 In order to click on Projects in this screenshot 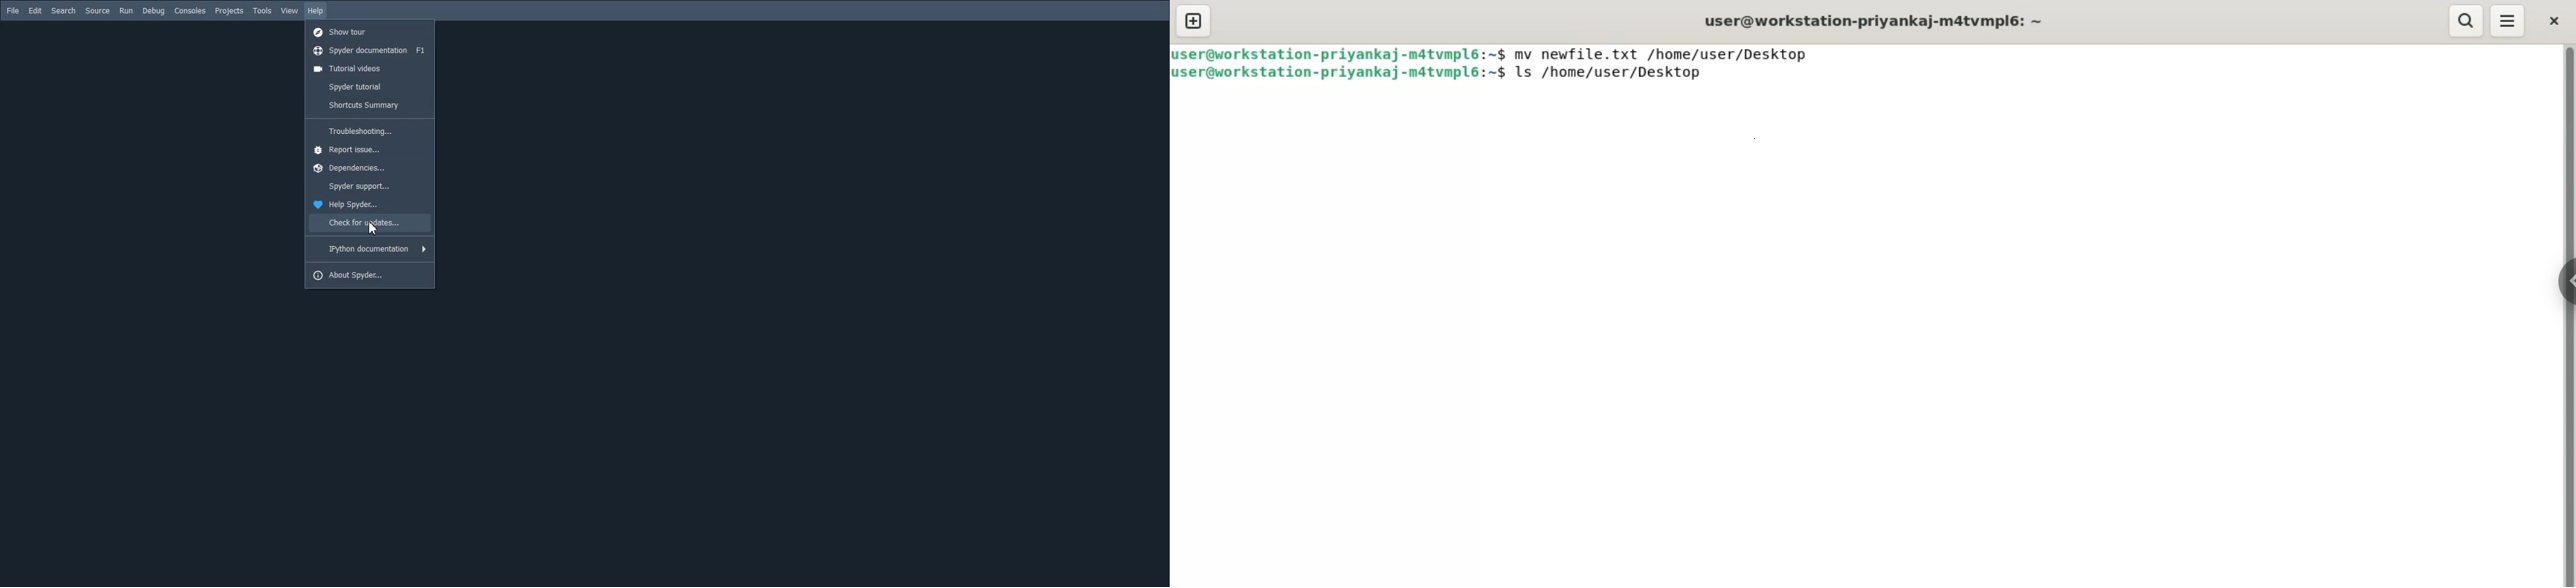, I will do `click(229, 11)`.